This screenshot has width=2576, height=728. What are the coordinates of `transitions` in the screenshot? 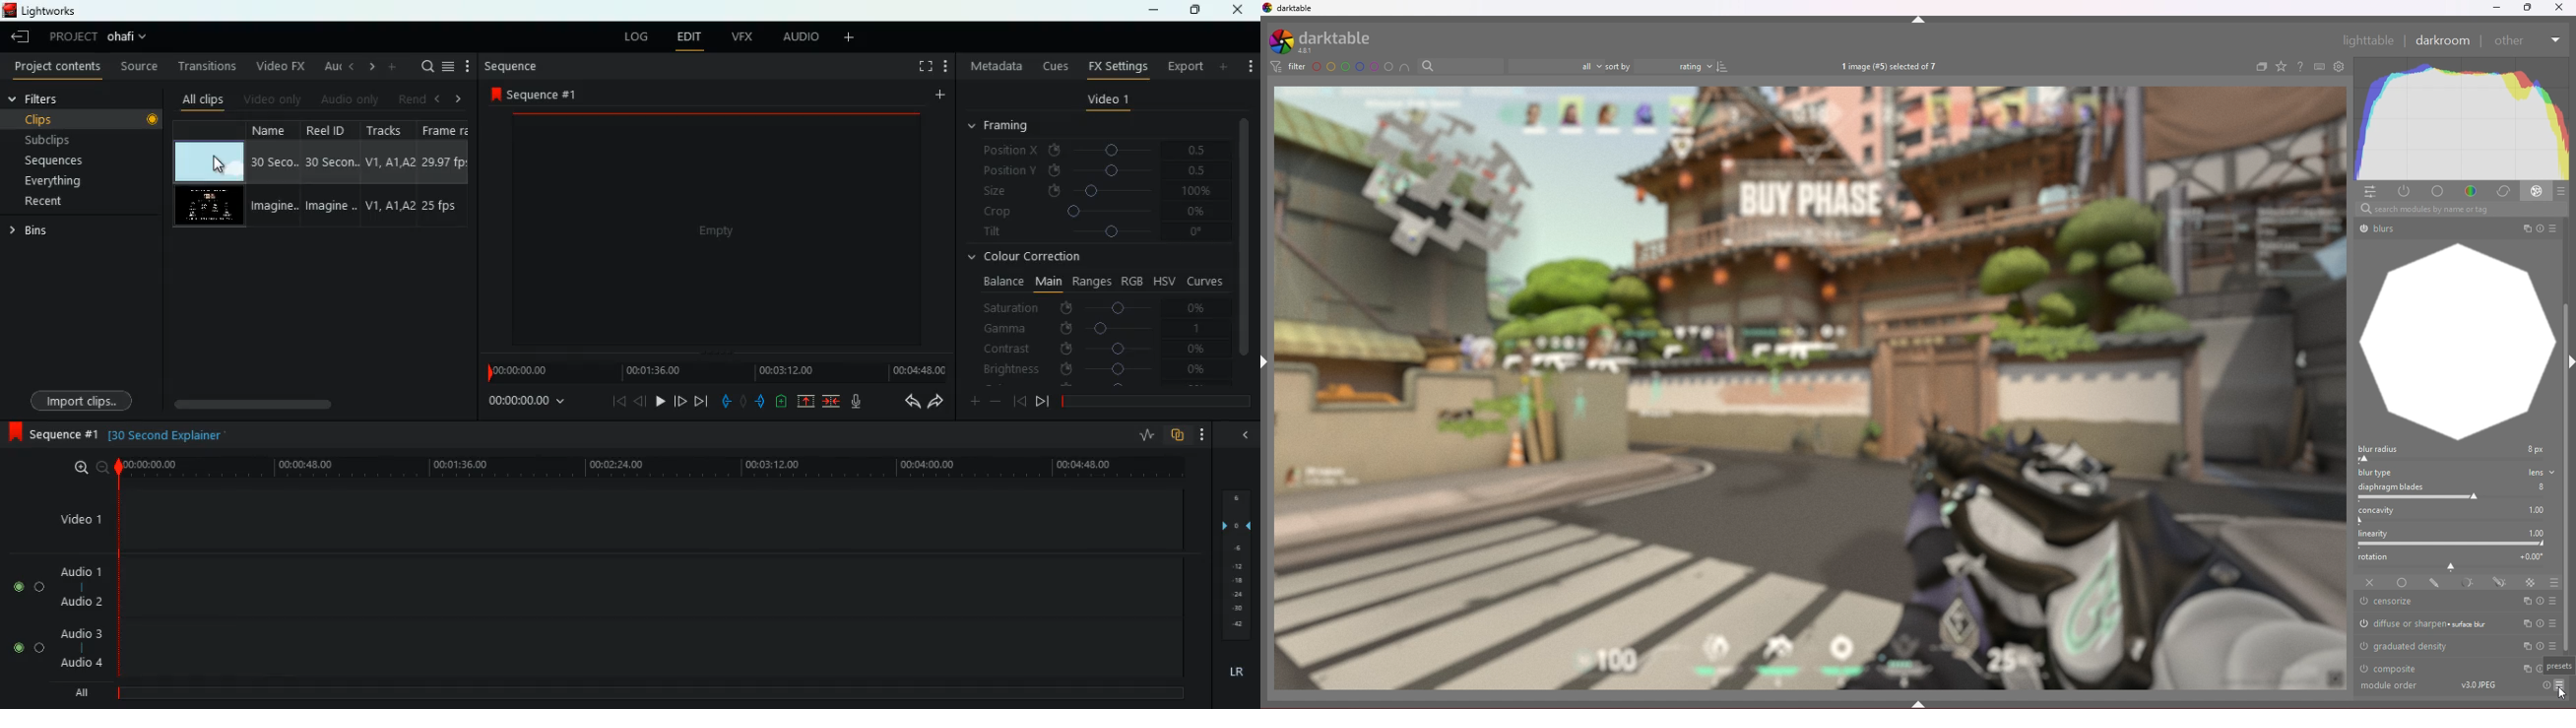 It's located at (205, 65).